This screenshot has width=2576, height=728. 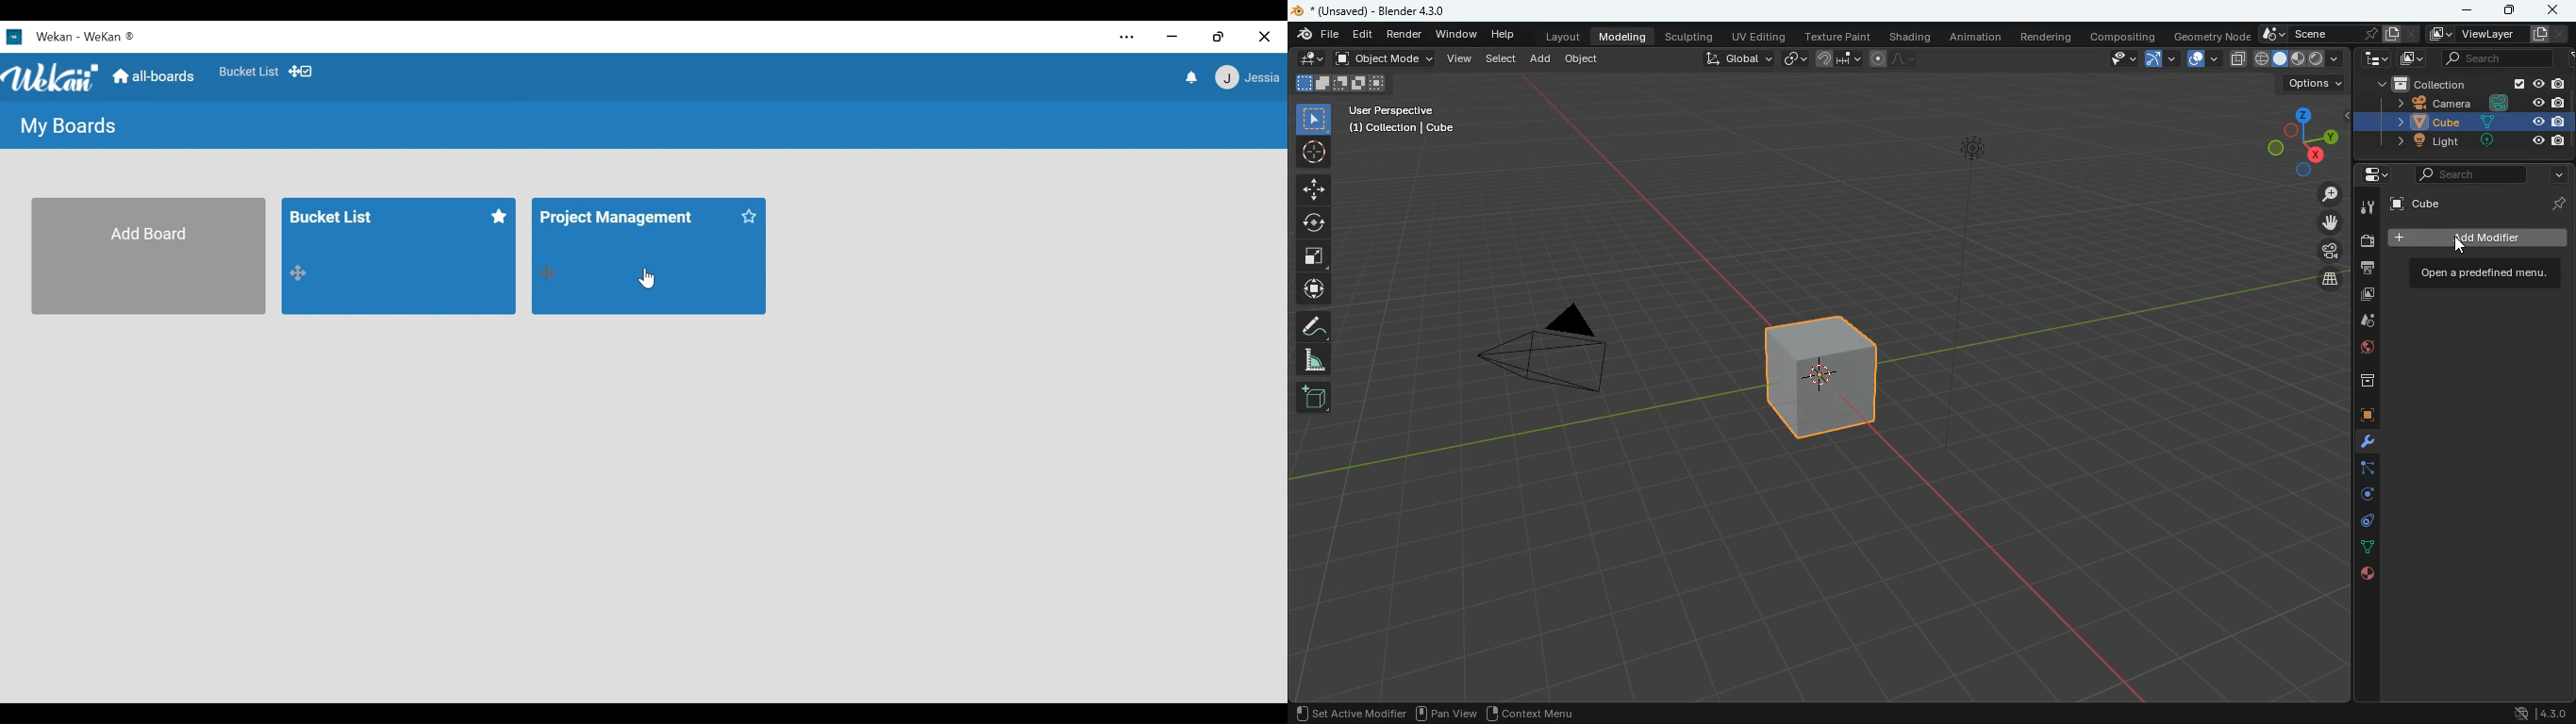 What do you see at coordinates (347, 219) in the screenshot?
I see ` Bucket List` at bounding box center [347, 219].